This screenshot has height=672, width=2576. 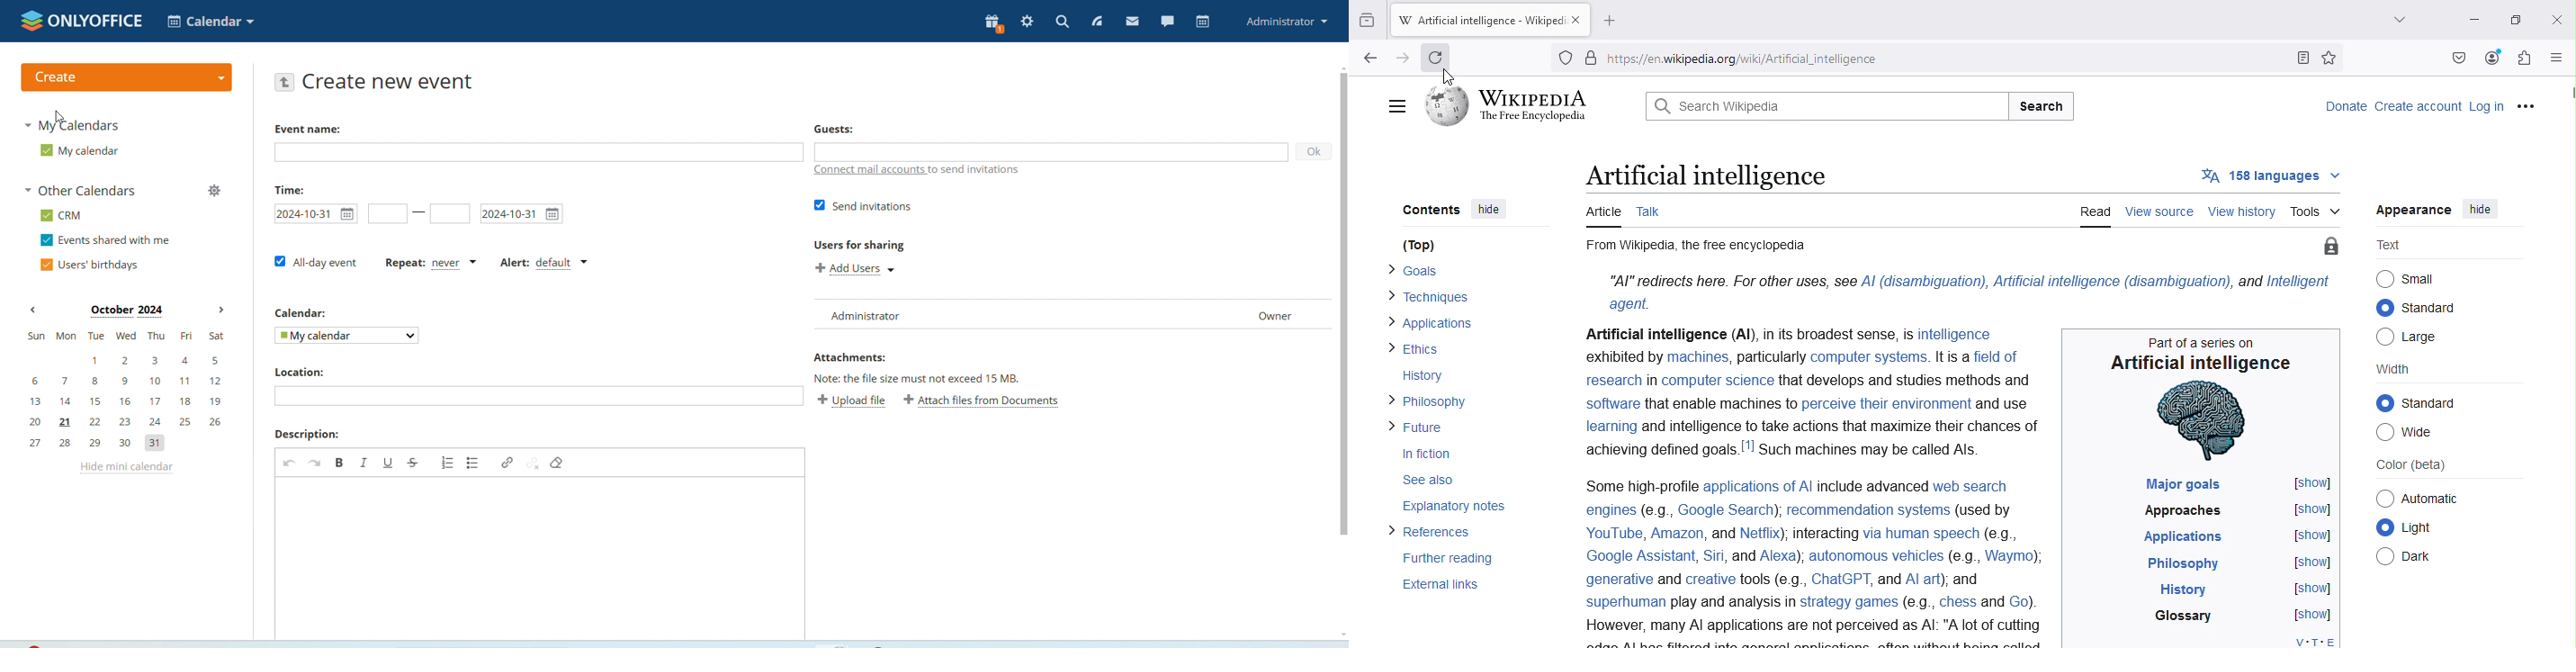 What do you see at coordinates (1603, 428) in the screenshot?
I see `learning` at bounding box center [1603, 428].